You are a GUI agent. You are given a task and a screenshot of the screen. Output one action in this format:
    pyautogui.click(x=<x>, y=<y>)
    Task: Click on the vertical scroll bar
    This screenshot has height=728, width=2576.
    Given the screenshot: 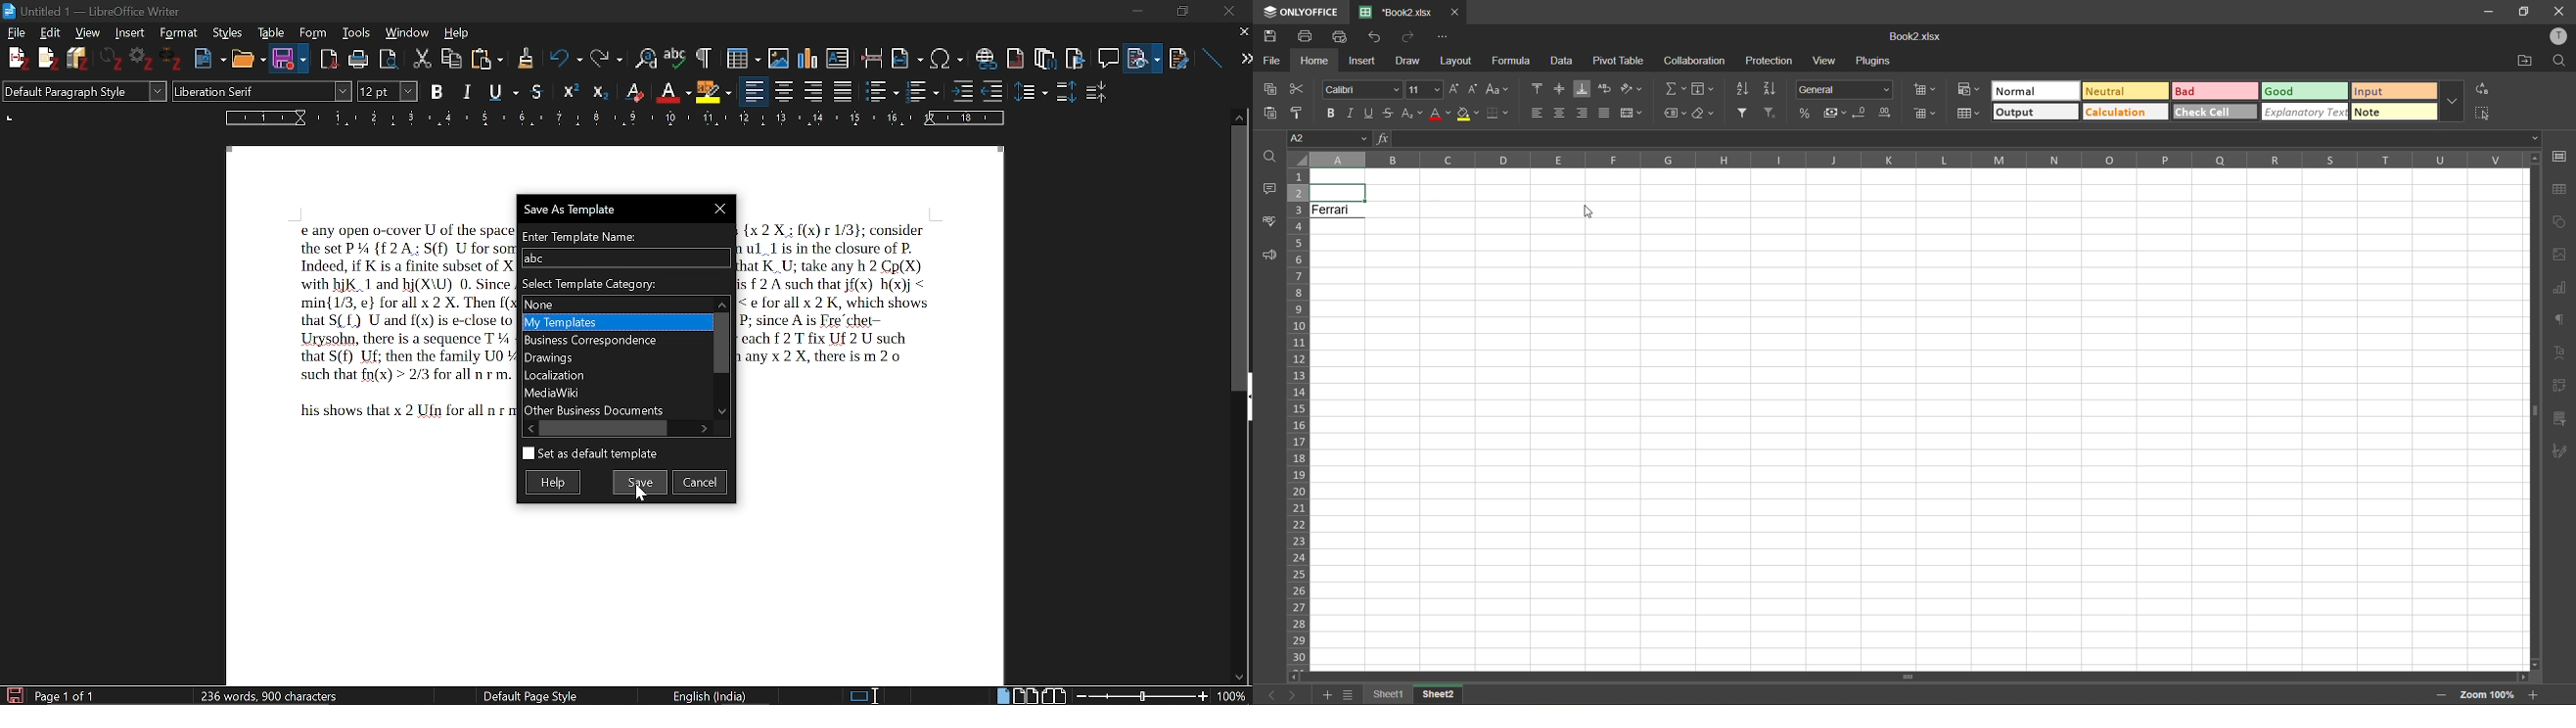 What is the action you would take?
    pyautogui.click(x=1240, y=257)
    